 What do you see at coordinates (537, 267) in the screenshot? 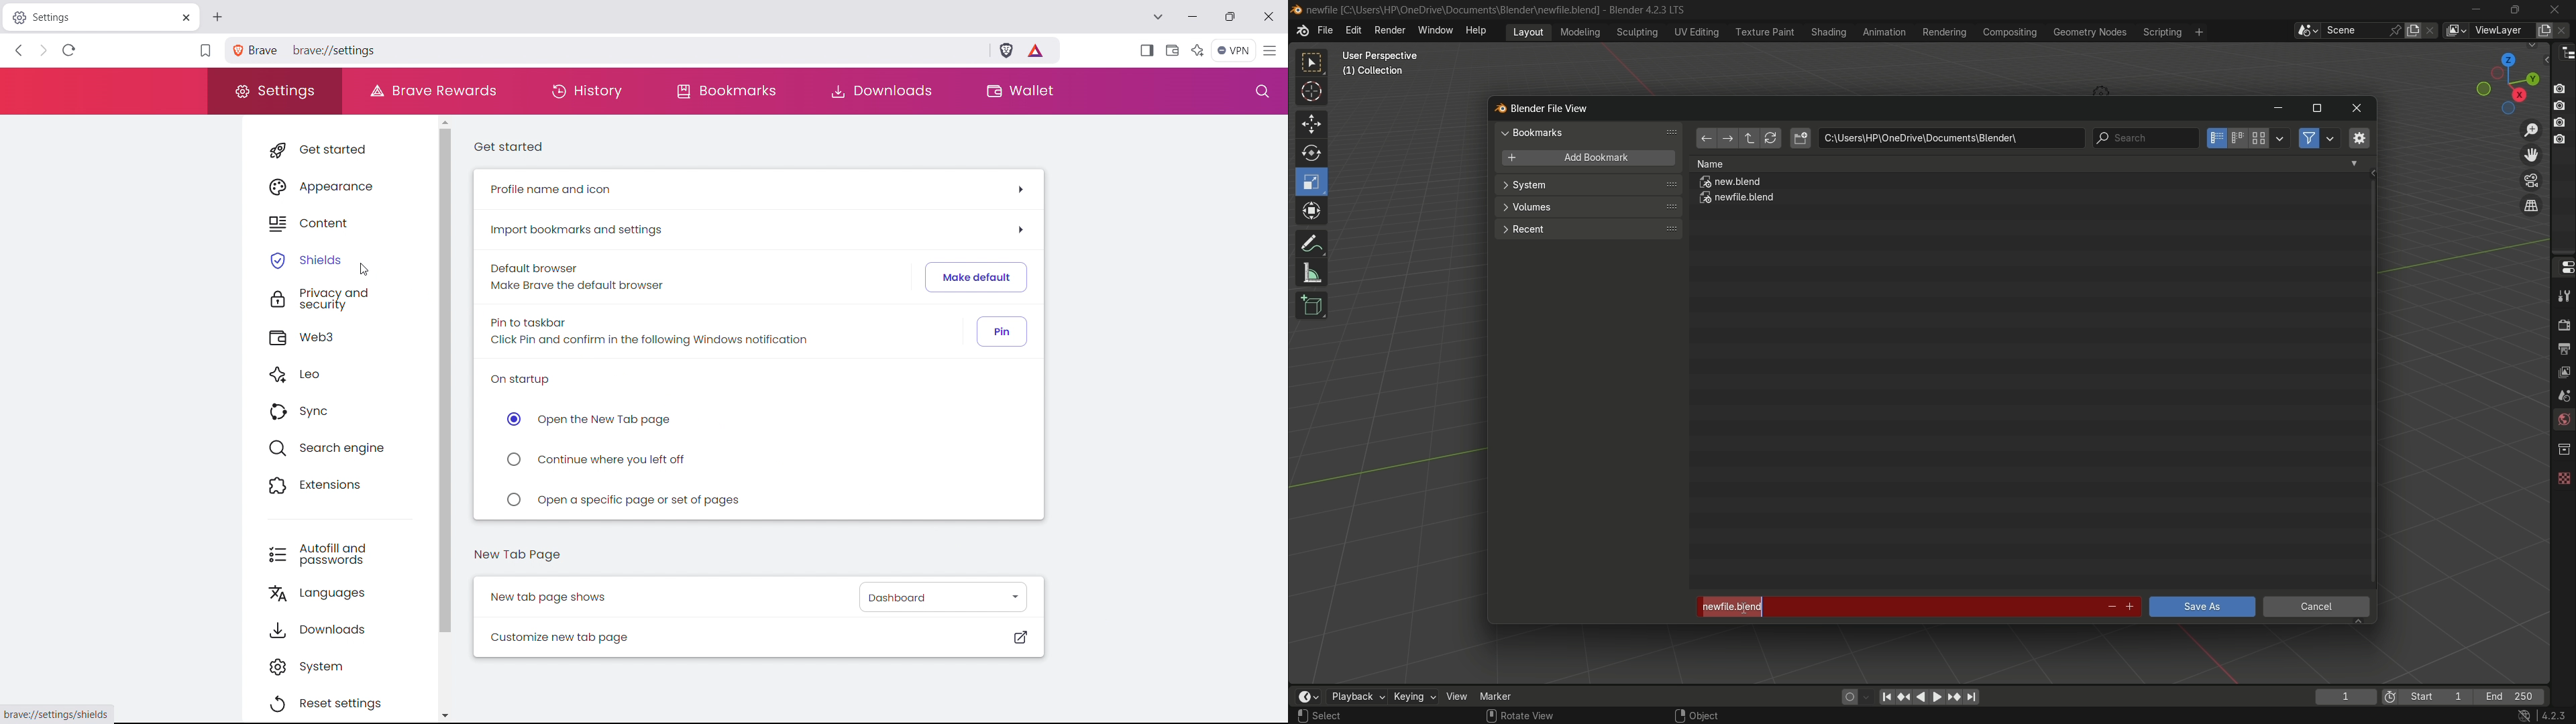
I see `Default Browser` at bounding box center [537, 267].